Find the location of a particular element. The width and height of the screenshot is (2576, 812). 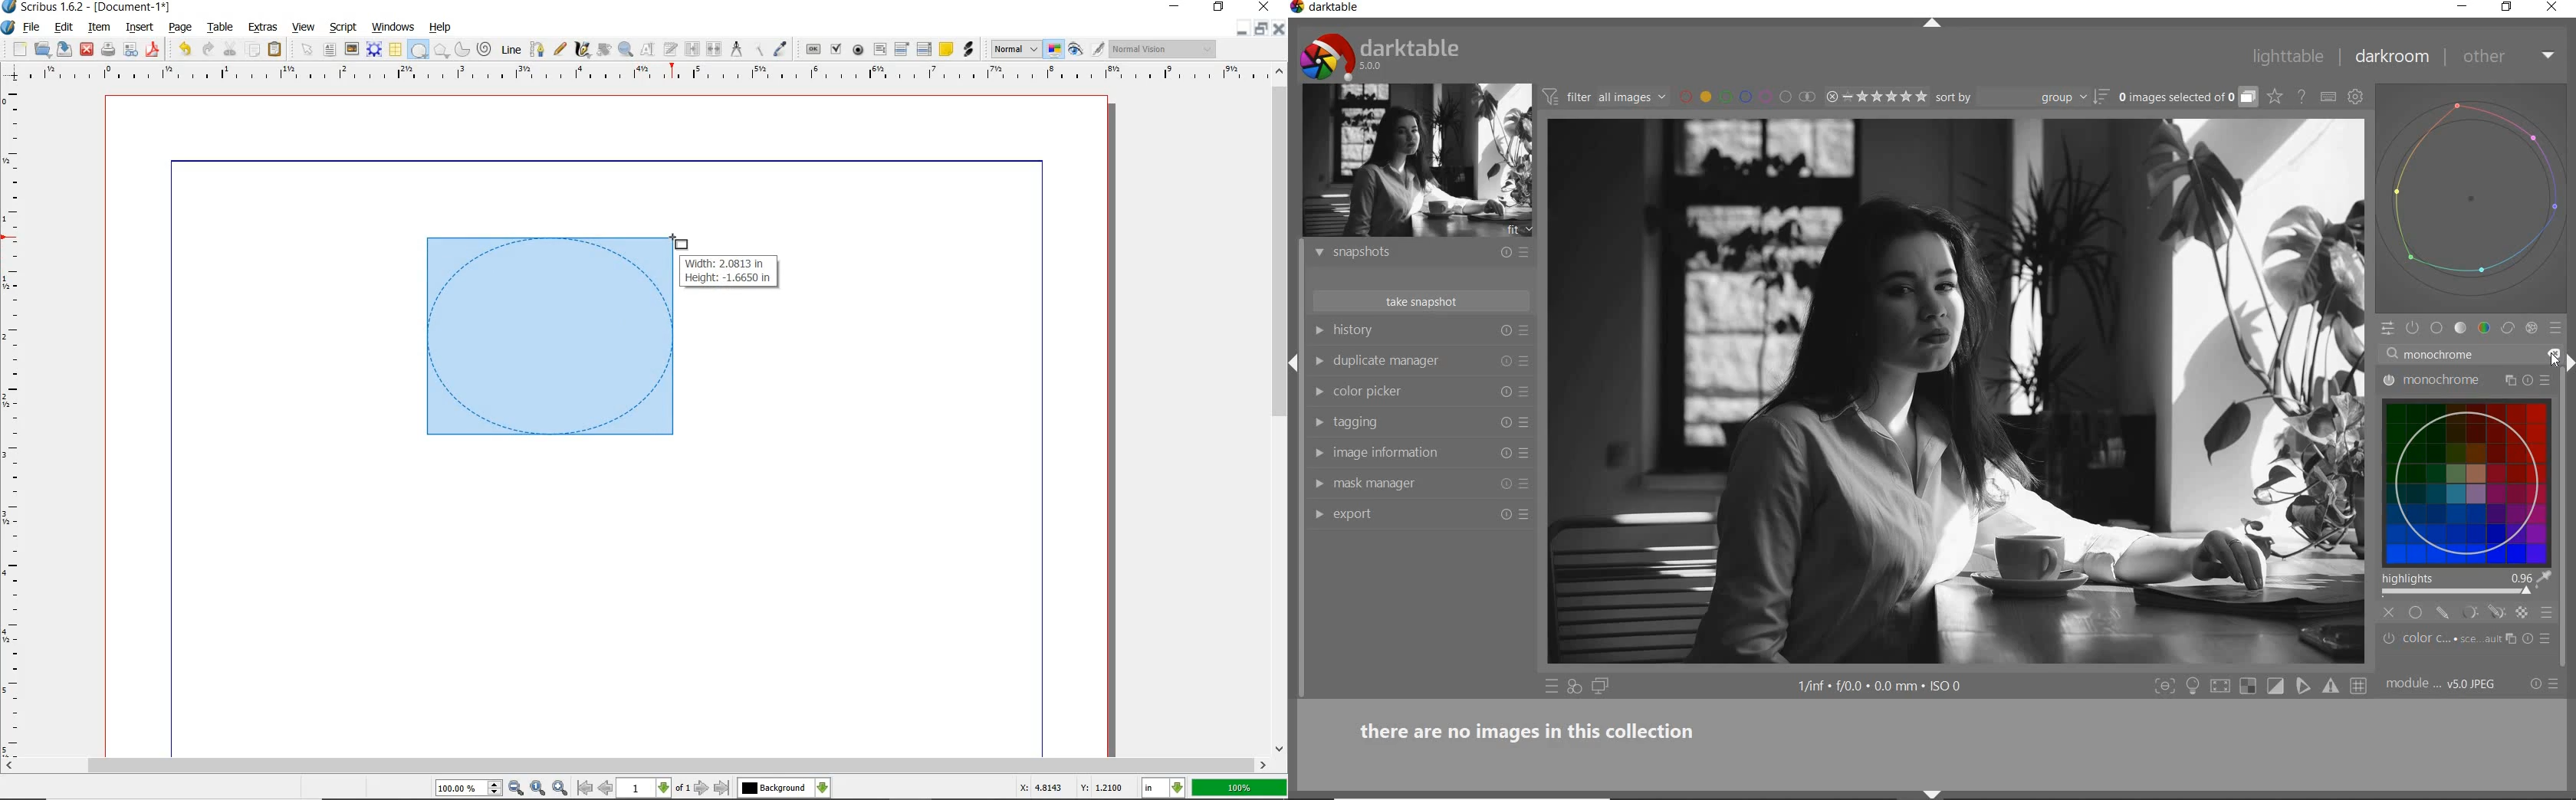

blending options is located at coordinates (2548, 613).